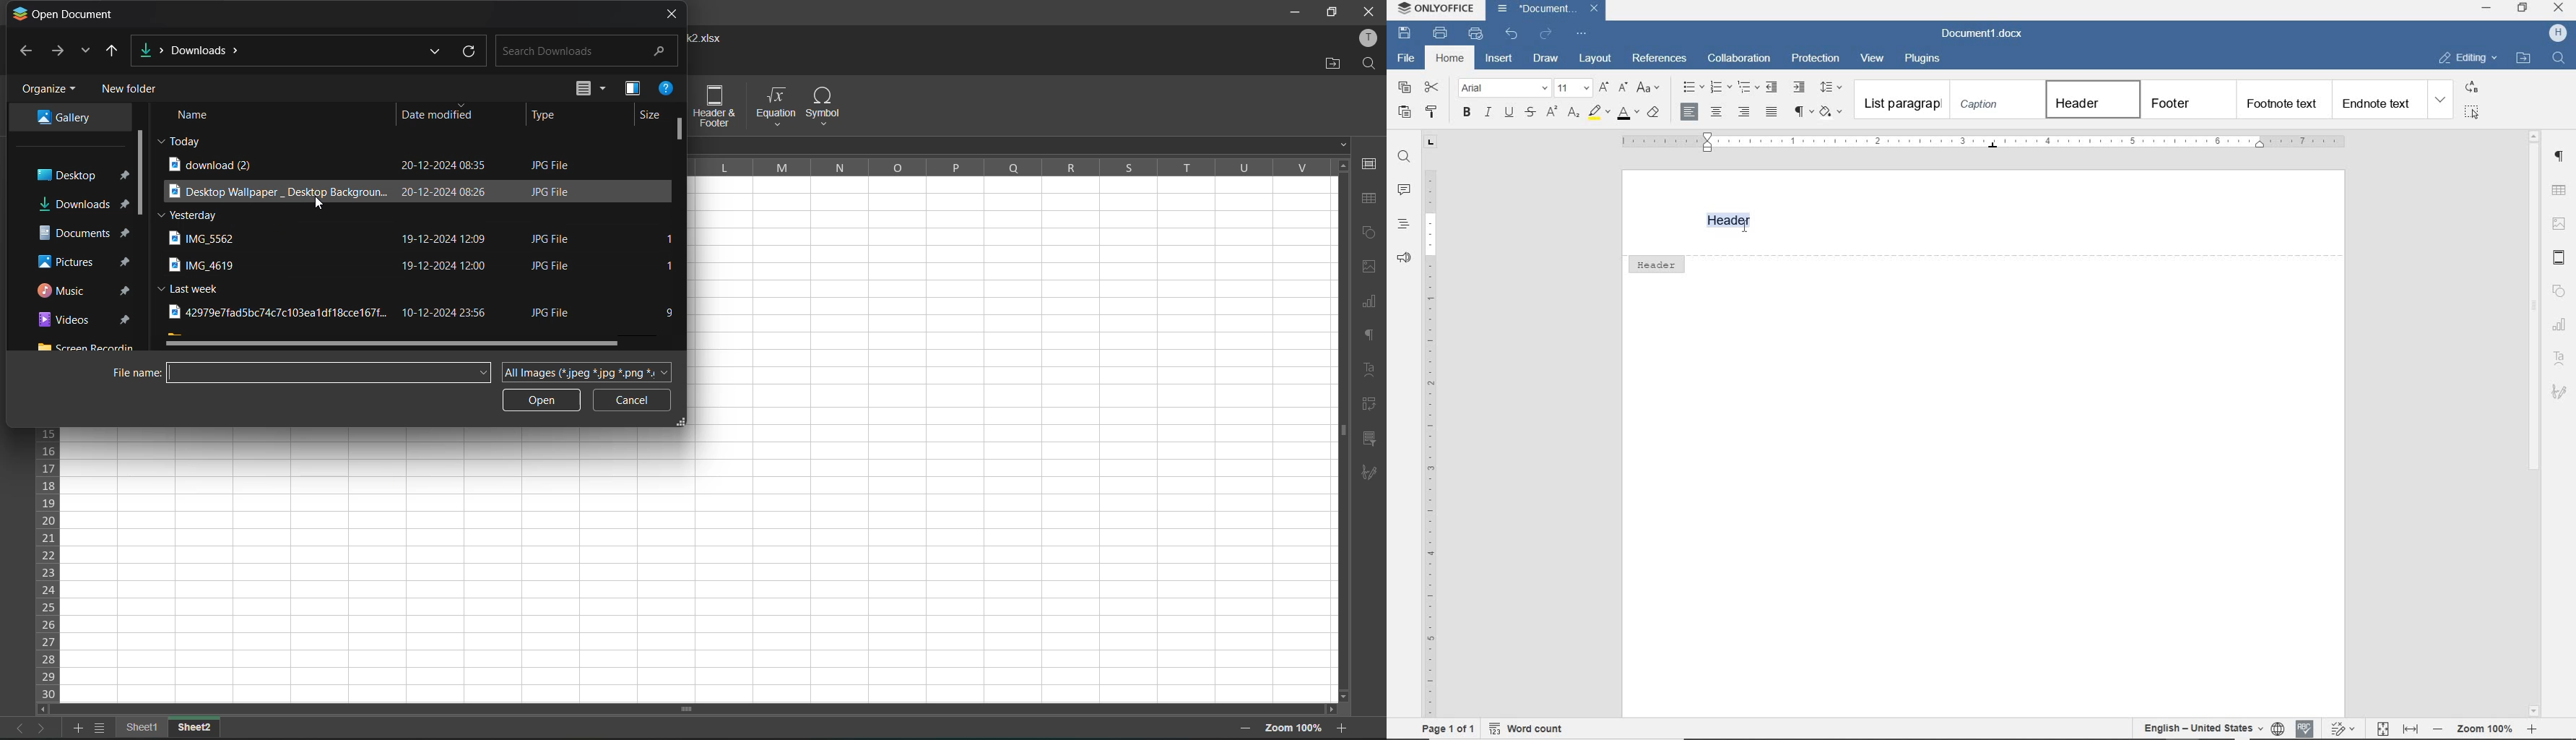  What do you see at coordinates (1749, 88) in the screenshot?
I see `multilevel list` at bounding box center [1749, 88].